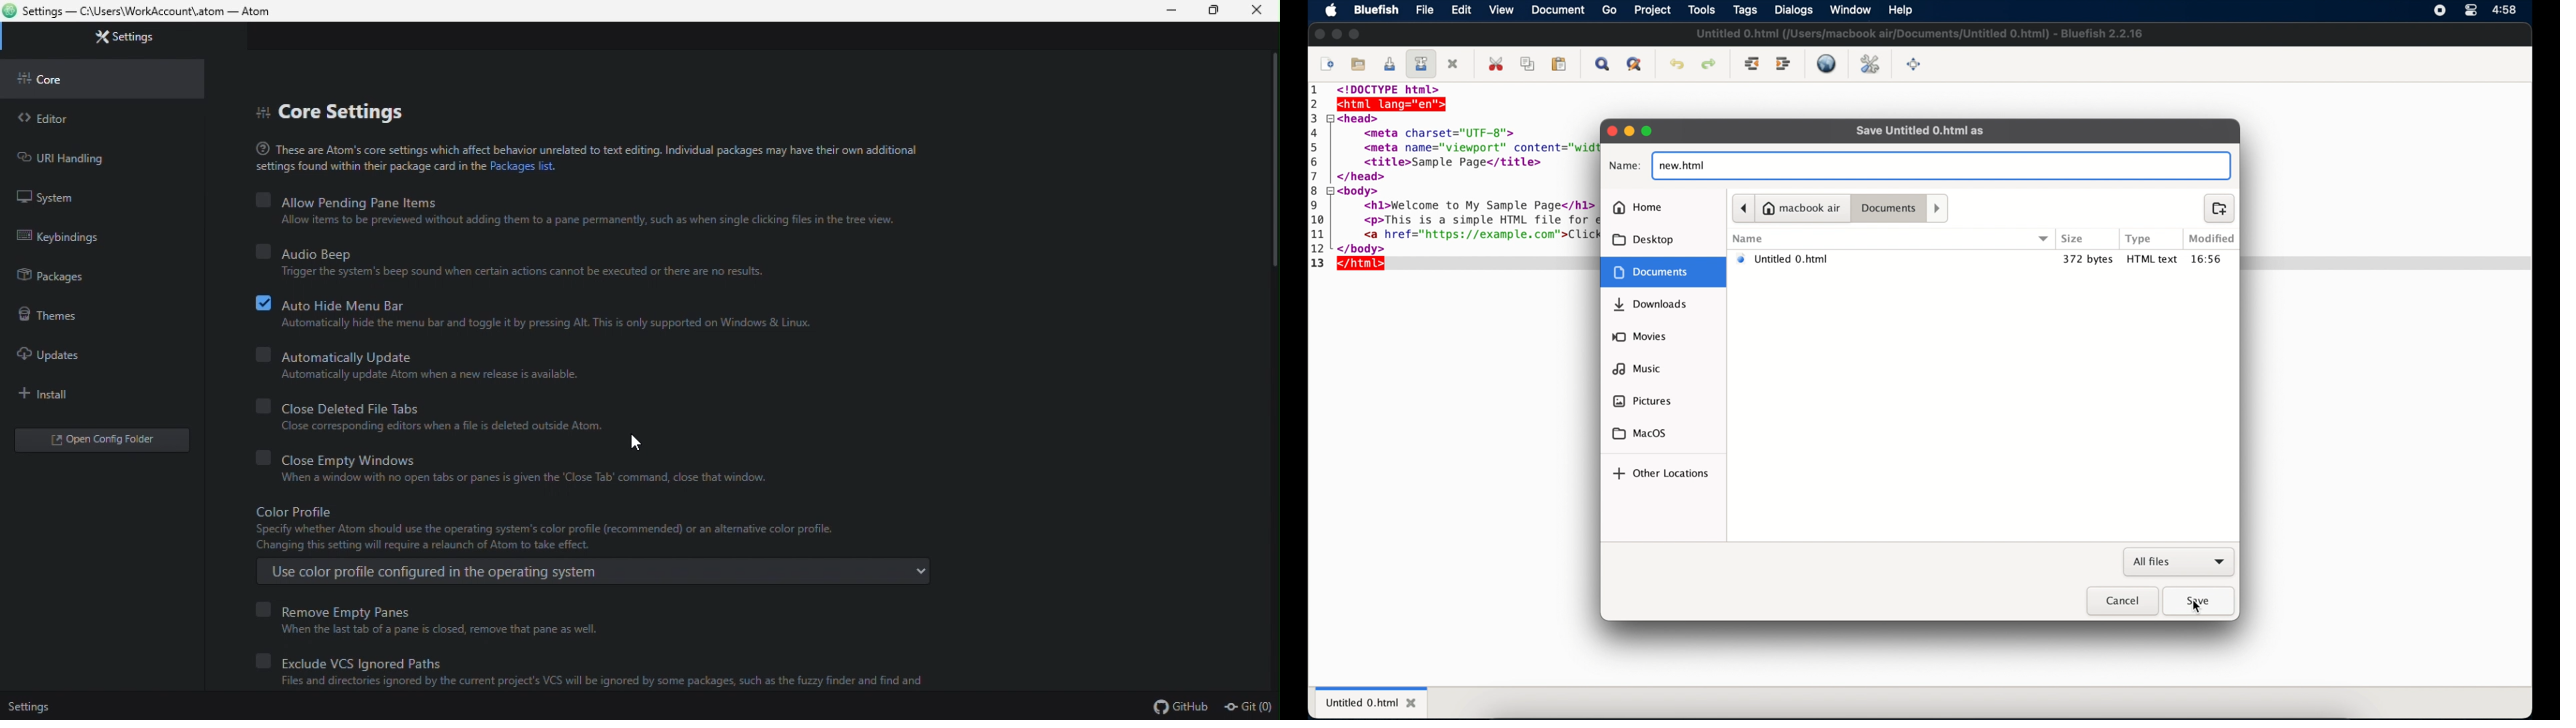 The width and height of the screenshot is (2576, 728). I want to click on close, so click(1611, 131).